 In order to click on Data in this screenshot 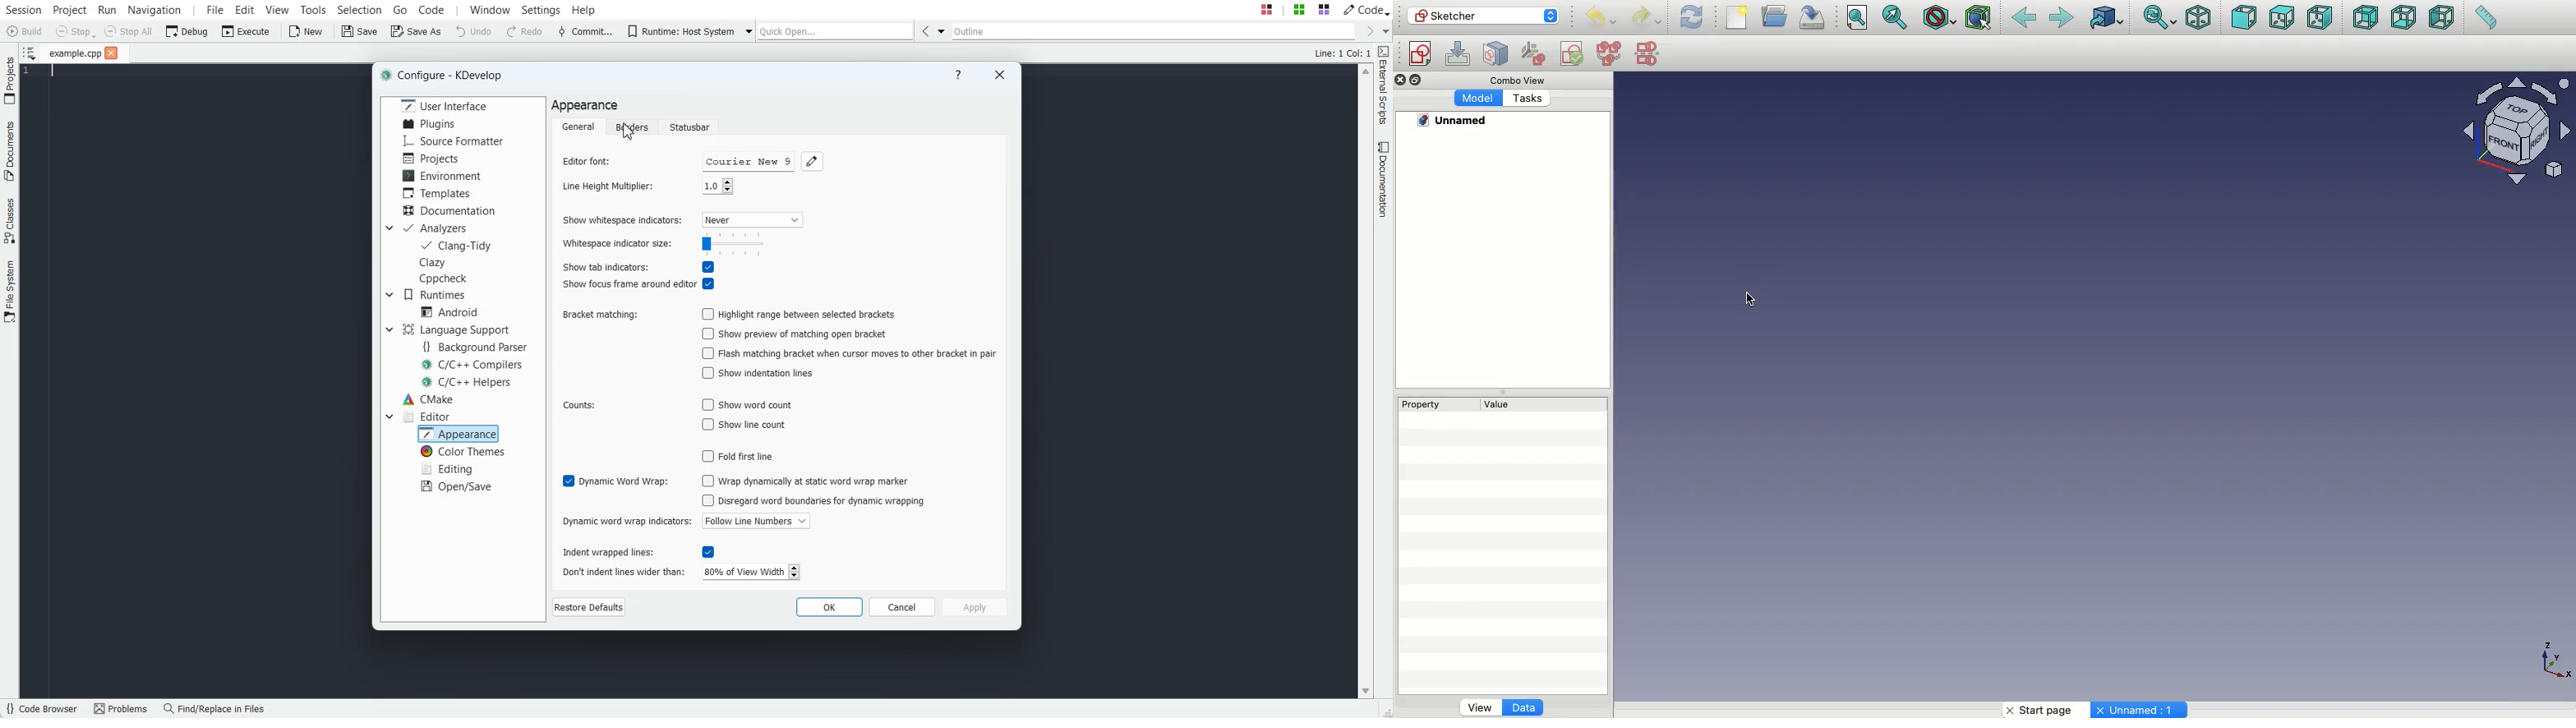, I will do `click(1524, 706)`.